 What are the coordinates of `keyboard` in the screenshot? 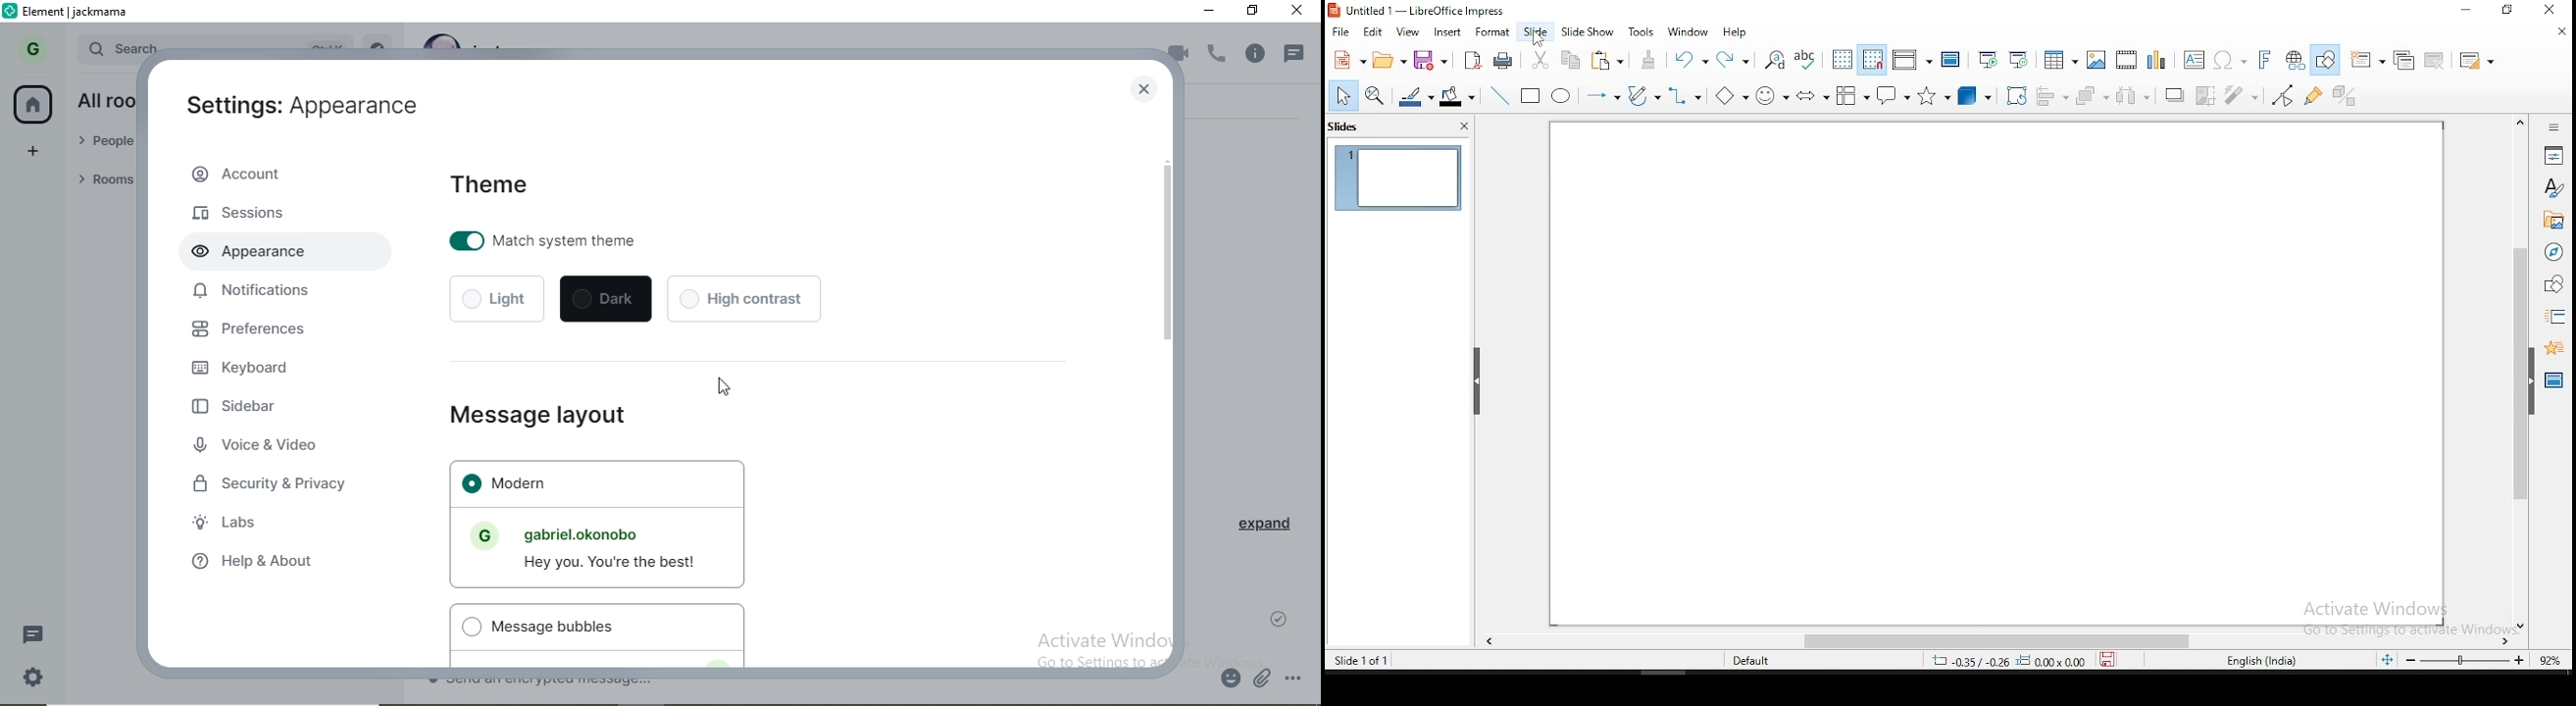 It's located at (249, 371).